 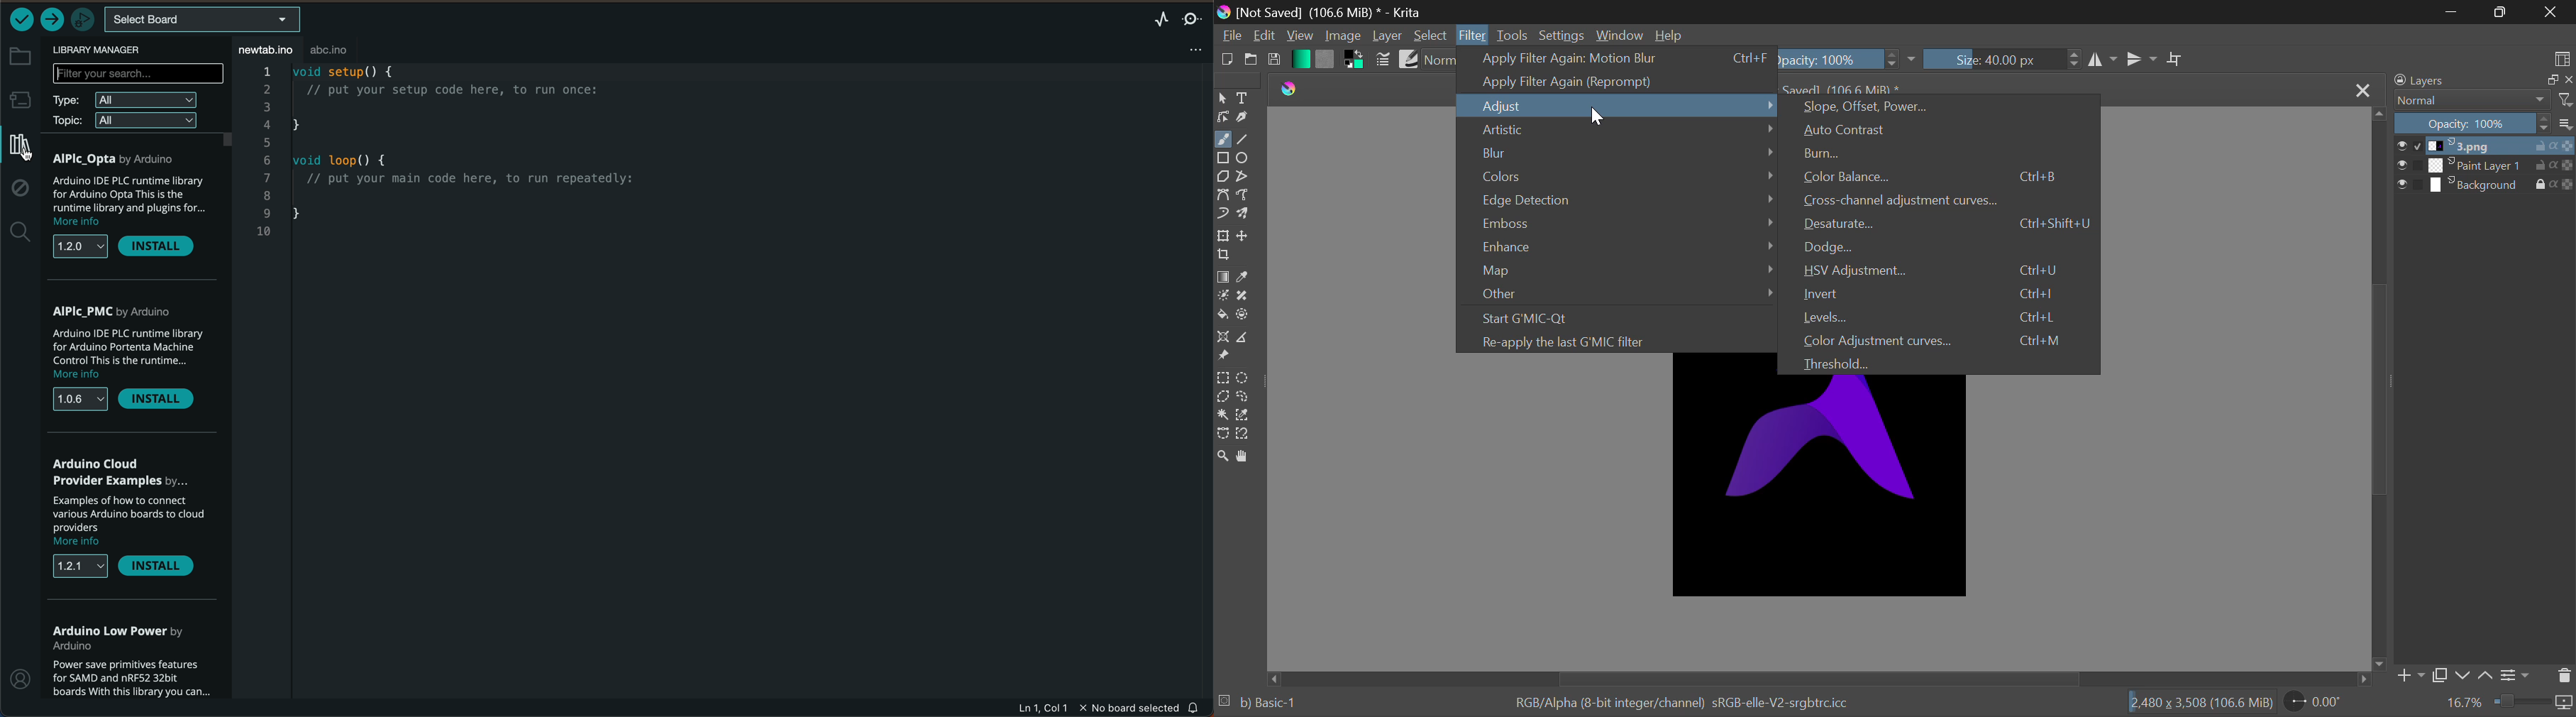 I want to click on Filter Menu Open, so click(x=1472, y=34).